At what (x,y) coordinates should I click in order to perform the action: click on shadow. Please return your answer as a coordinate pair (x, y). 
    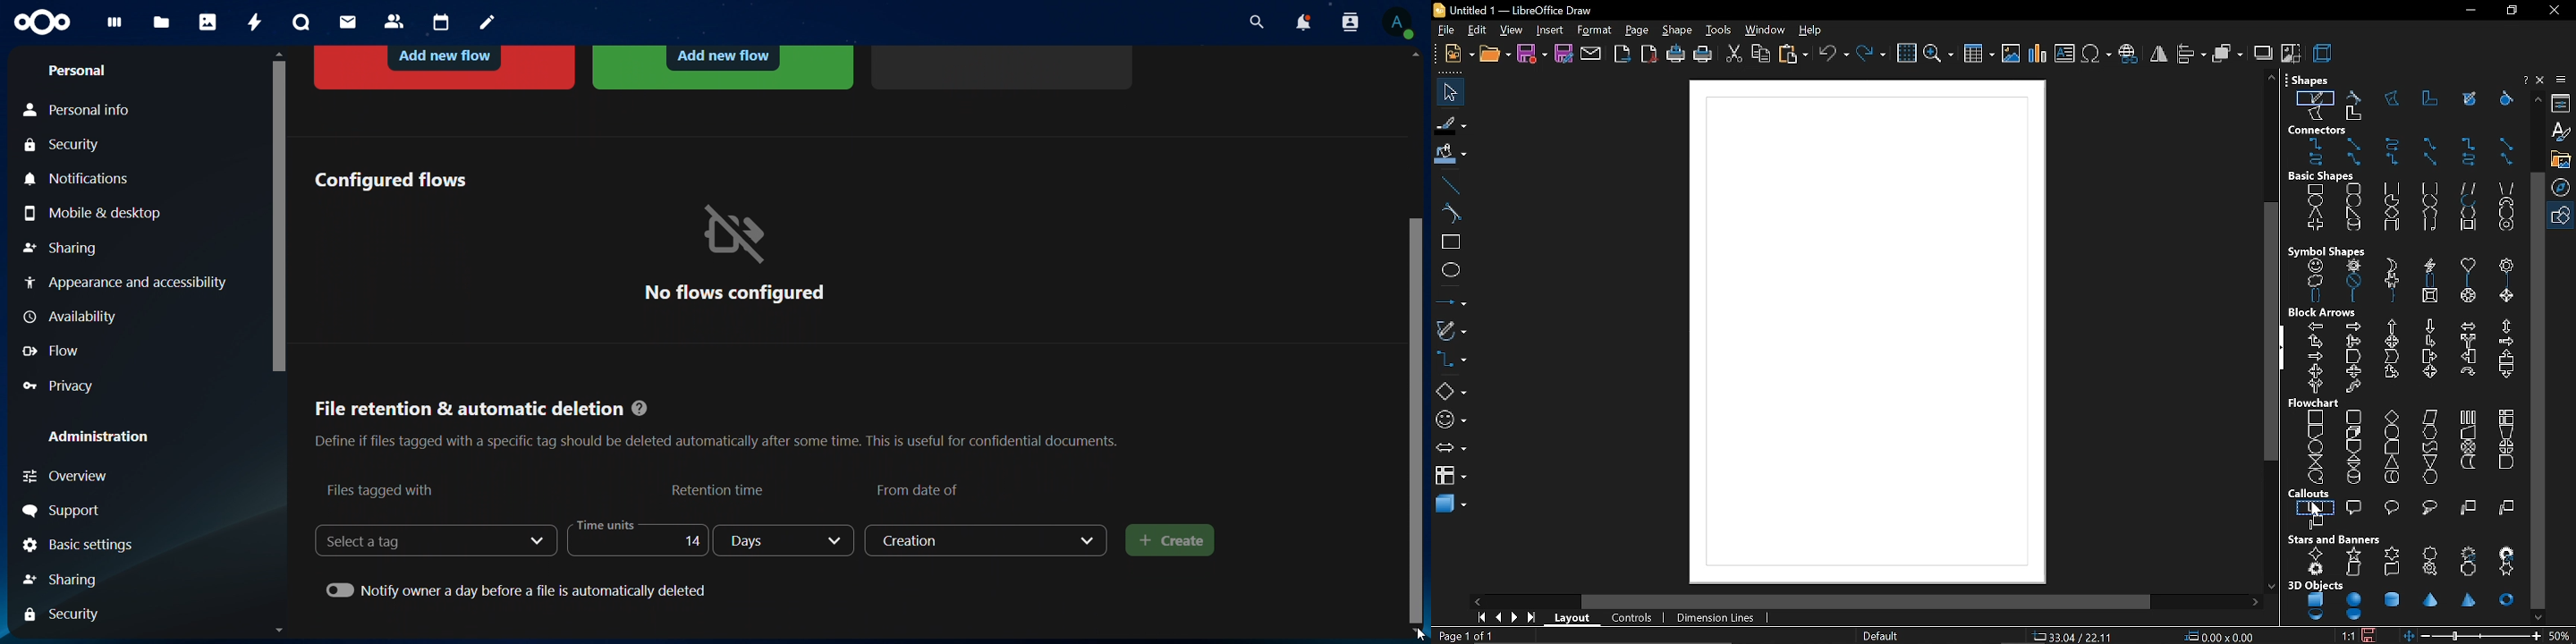
    Looking at the image, I should click on (2262, 52).